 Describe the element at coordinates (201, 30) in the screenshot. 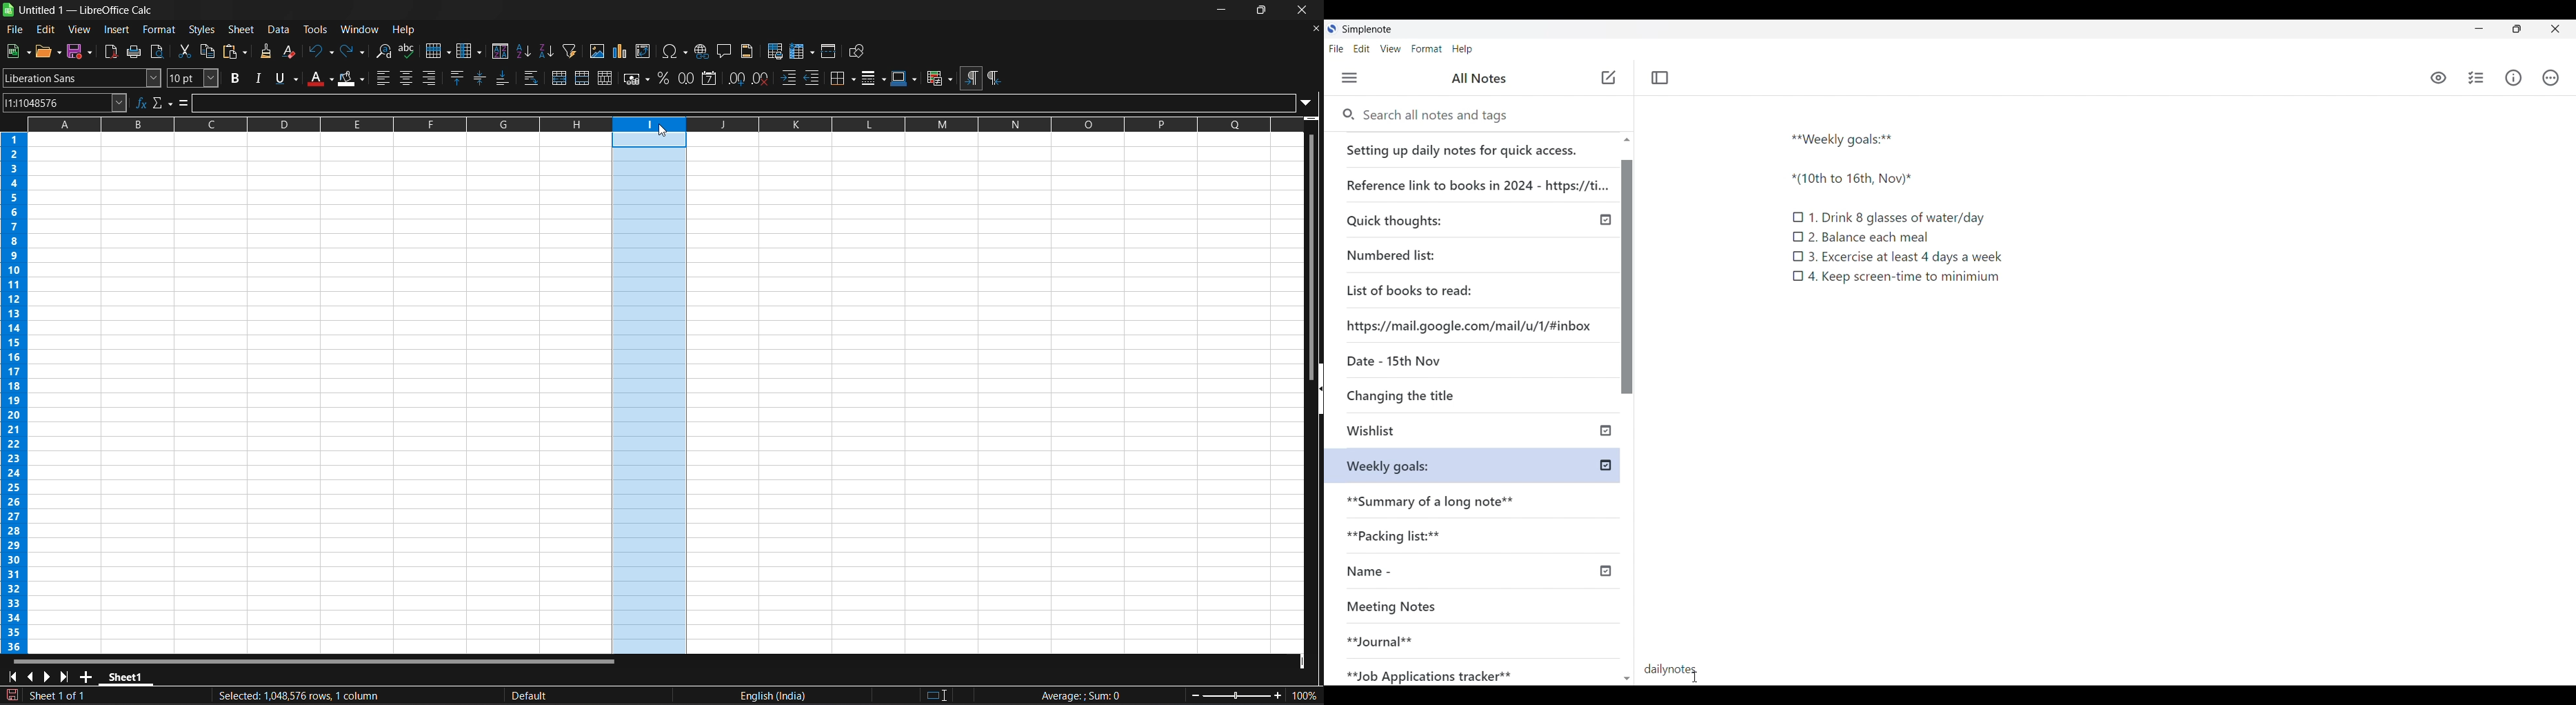

I see `styles` at that location.